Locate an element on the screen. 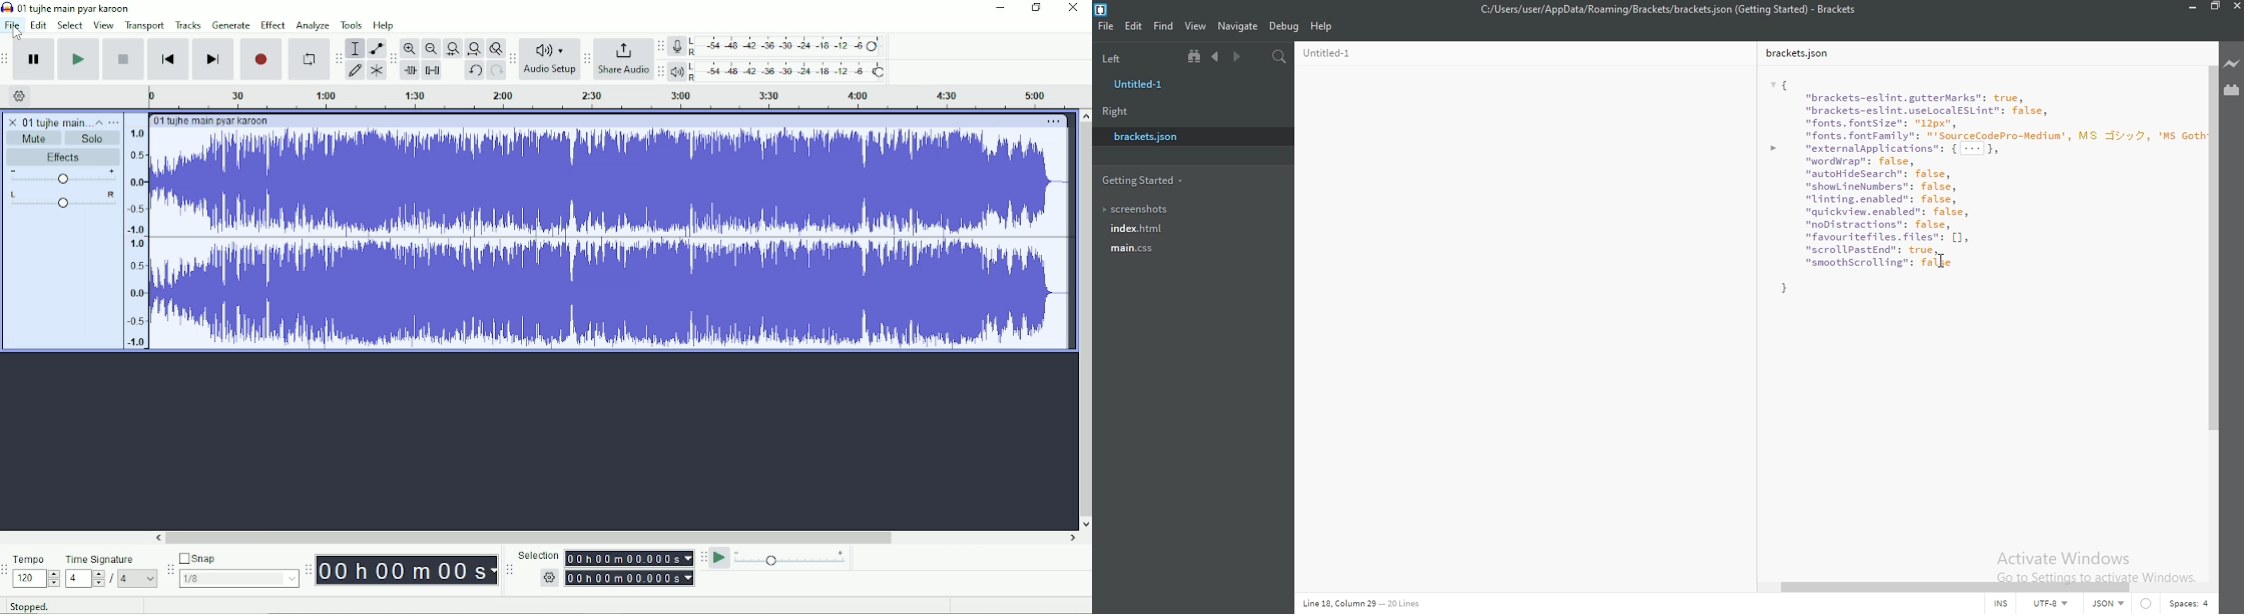 Image resolution: width=2268 pixels, height=616 pixels. File is located at coordinates (1106, 26).